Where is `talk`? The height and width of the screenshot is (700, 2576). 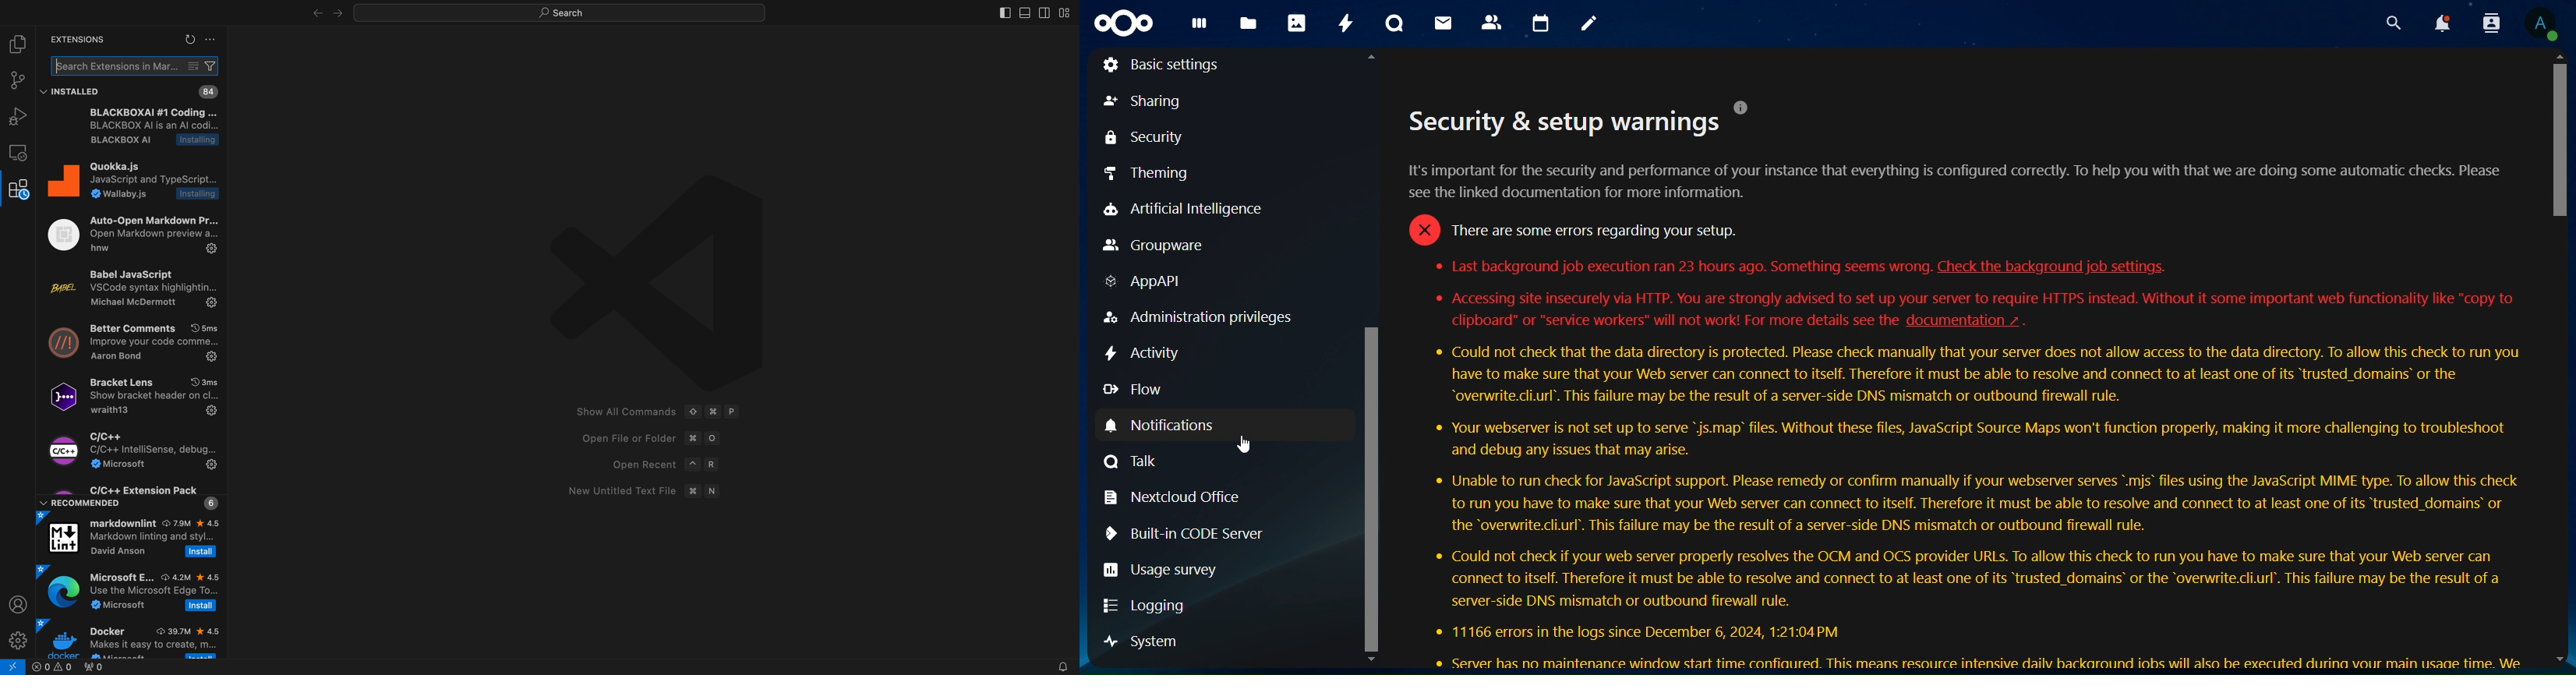 talk is located at coordinates (1131, 462).